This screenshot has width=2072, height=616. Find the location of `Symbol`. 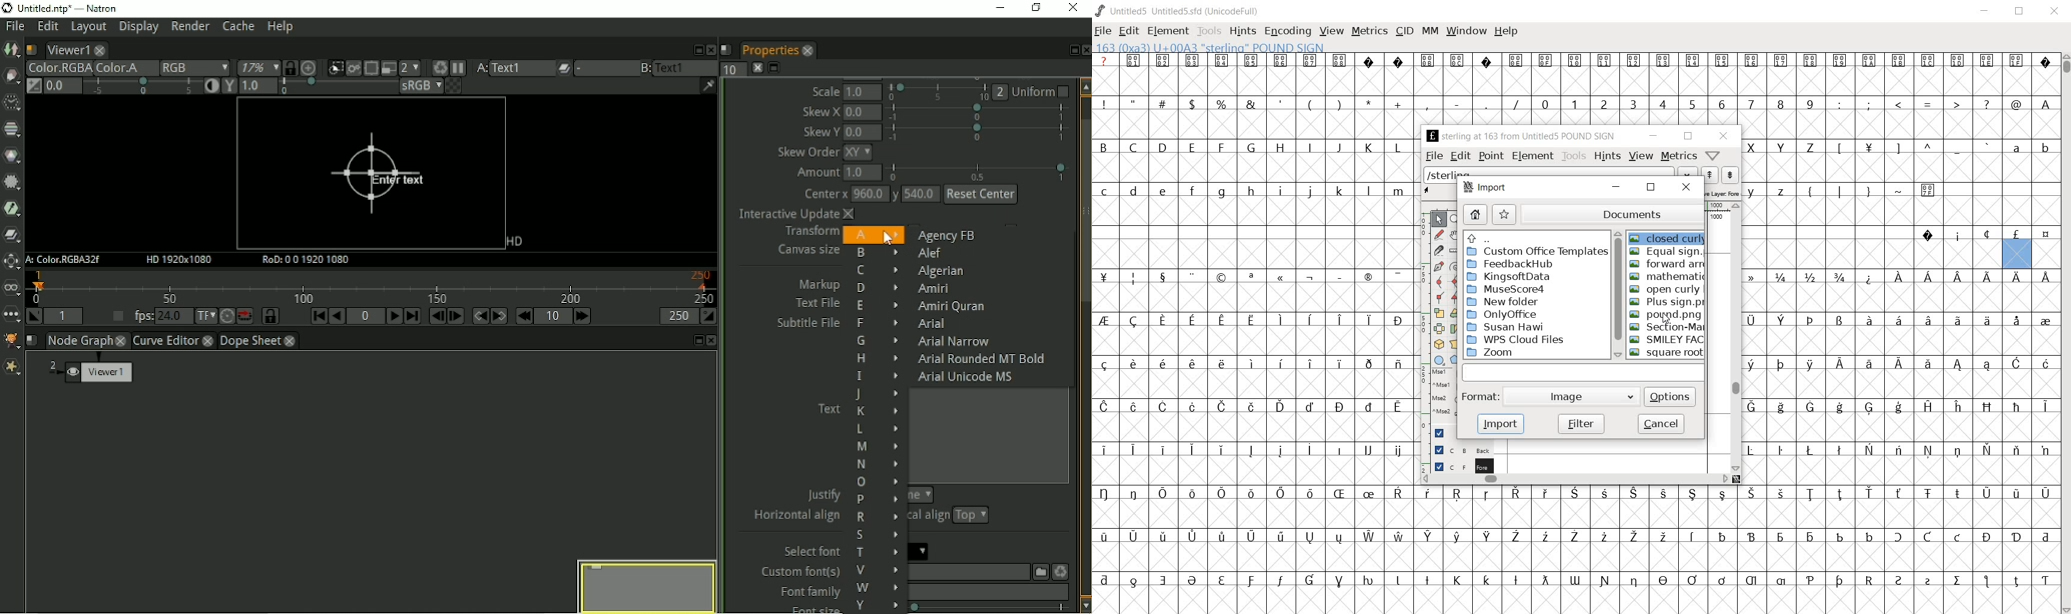

Symbol is located at coordinates (1755, 451).